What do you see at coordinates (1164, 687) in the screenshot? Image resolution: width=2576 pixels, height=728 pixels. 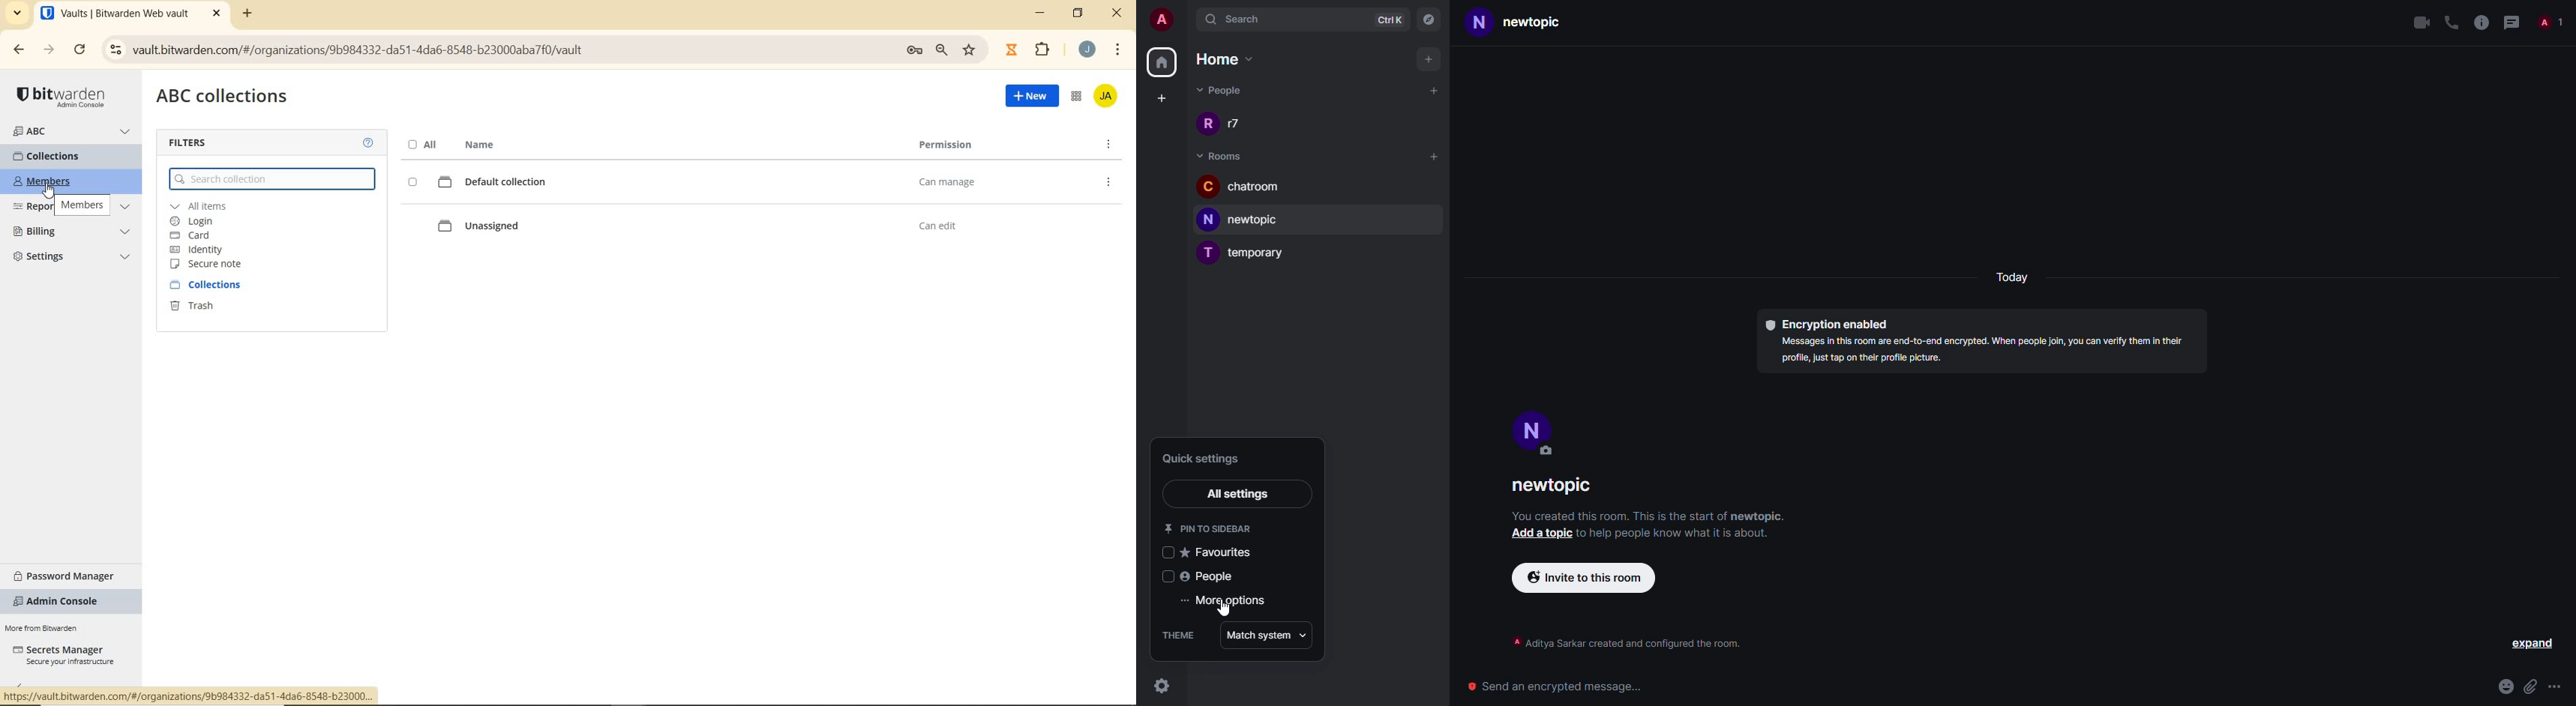 I see `click` at bounding box center [1164, 687].